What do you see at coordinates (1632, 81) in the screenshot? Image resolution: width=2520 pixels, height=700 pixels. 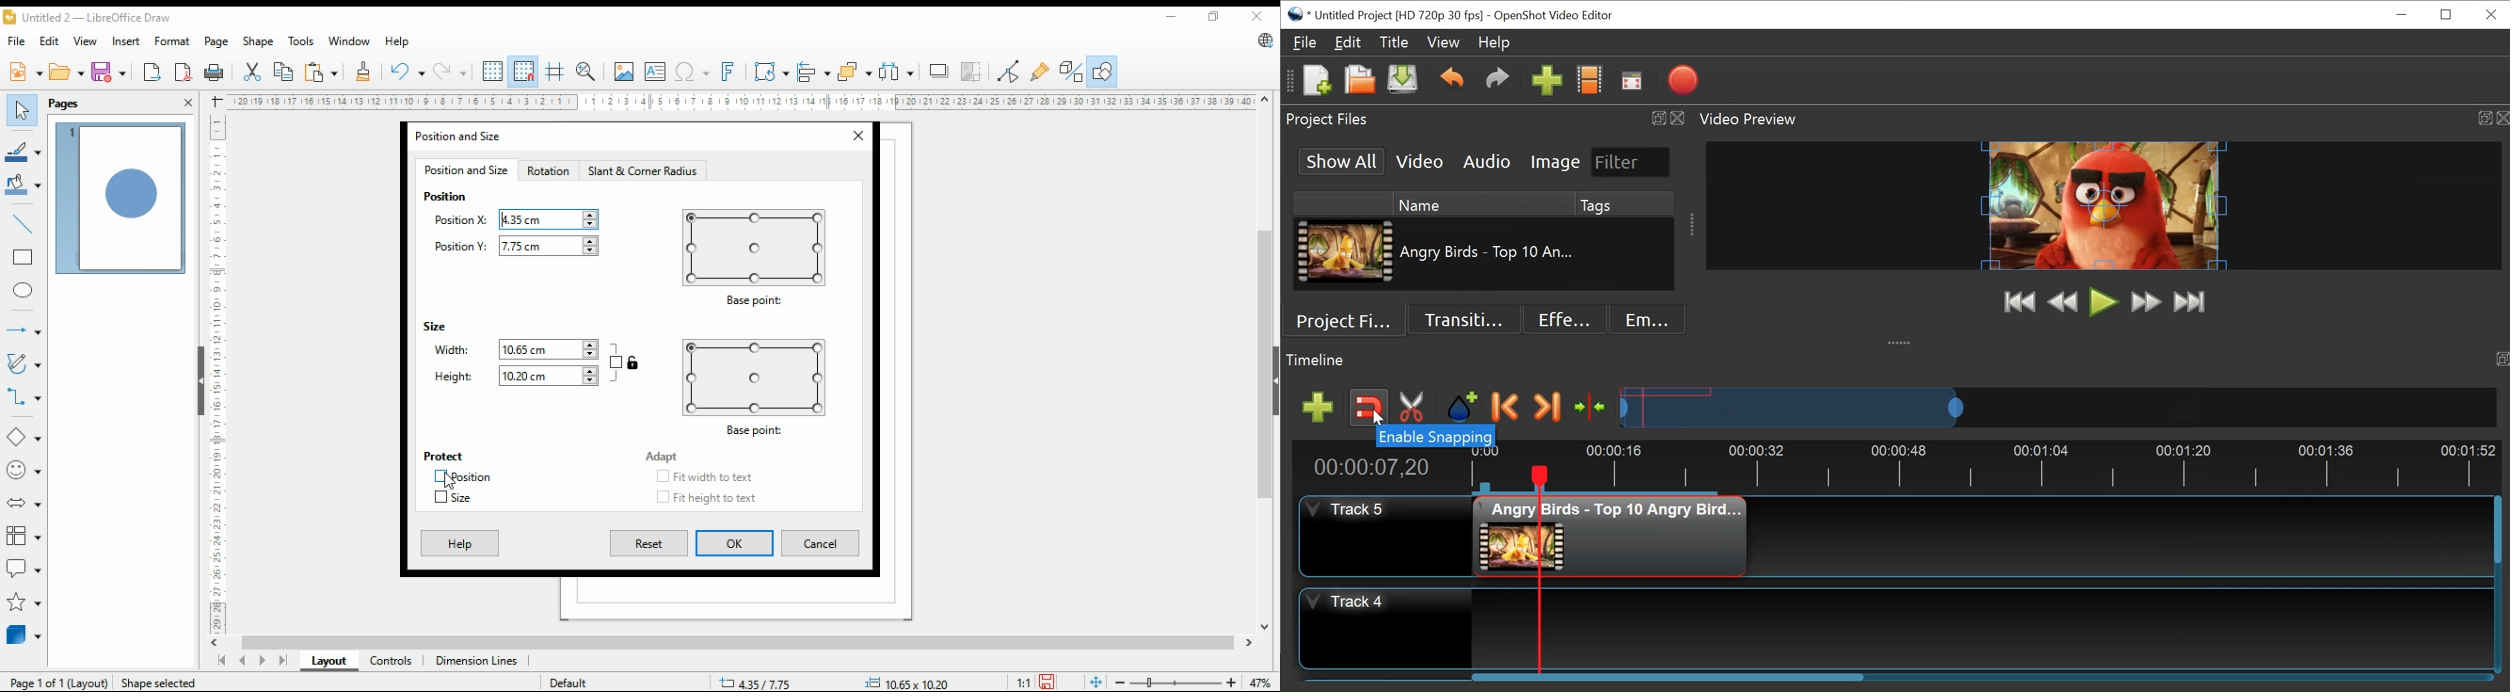 I see `Fullscreen` at bounding box center [1632, 81].